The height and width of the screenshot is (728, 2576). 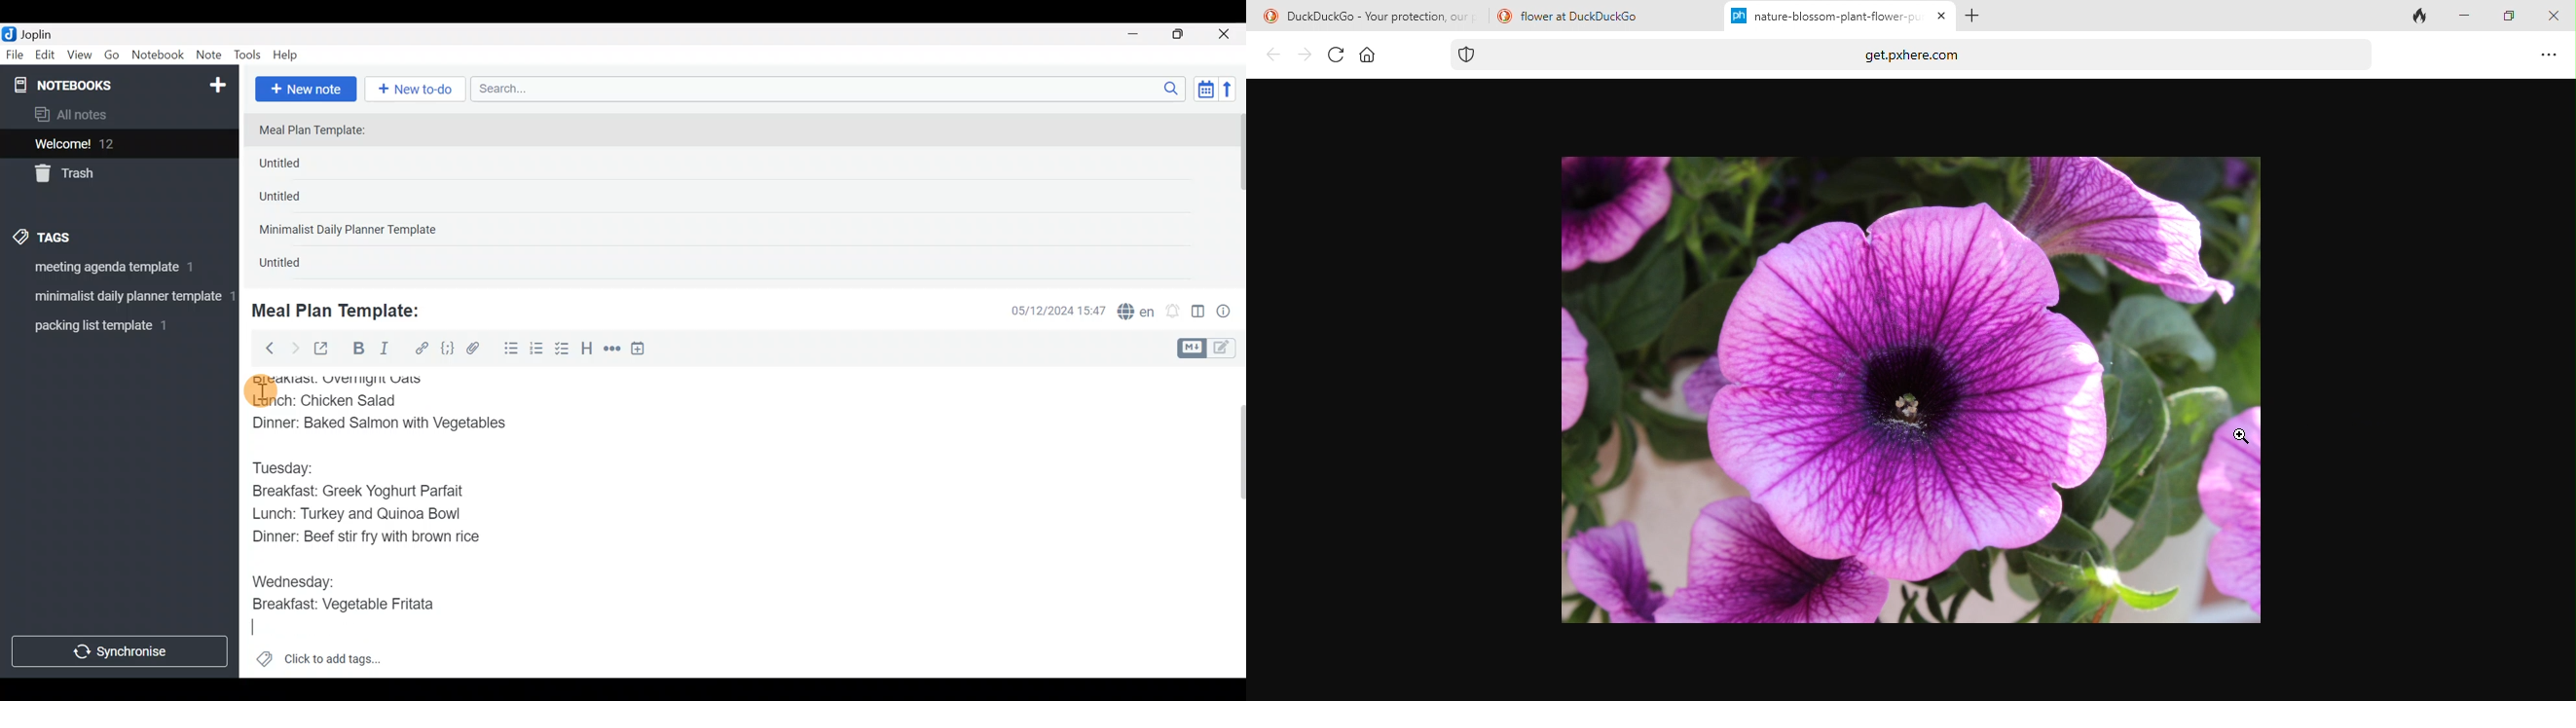 I want to click on Toggle sort order, so click(x=1205, y=90).